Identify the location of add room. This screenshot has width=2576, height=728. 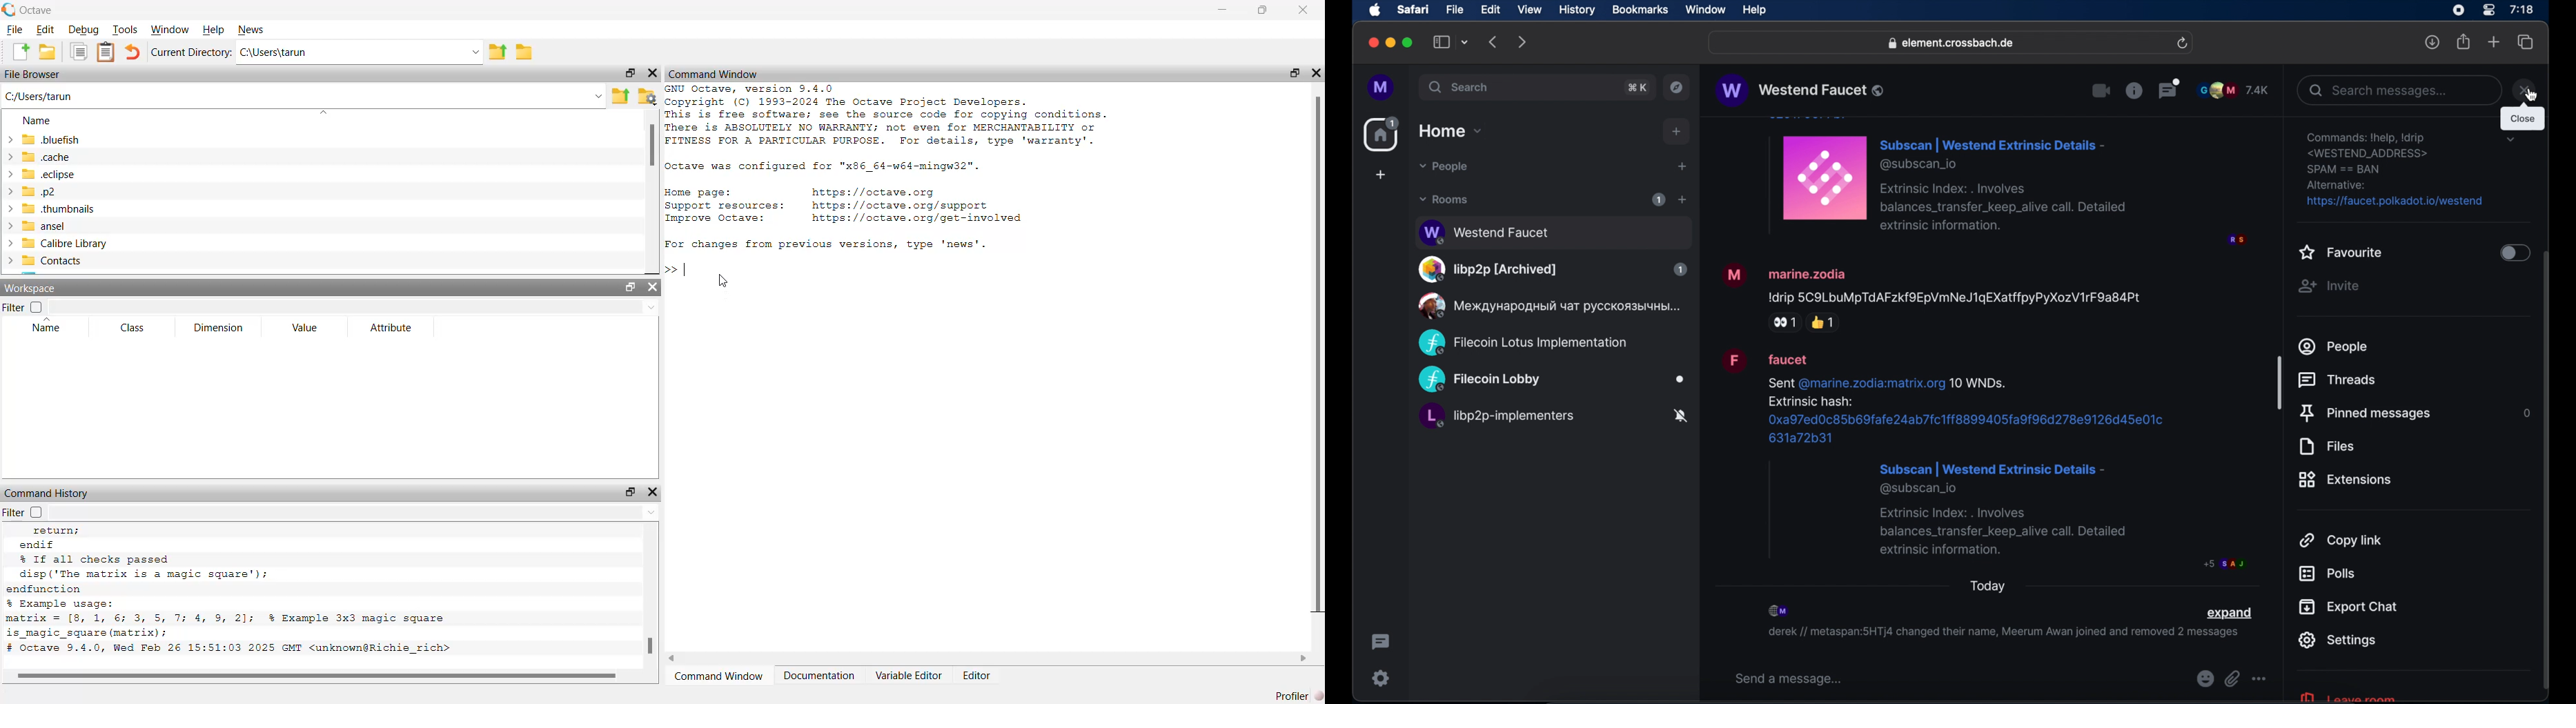
(1682, 199).